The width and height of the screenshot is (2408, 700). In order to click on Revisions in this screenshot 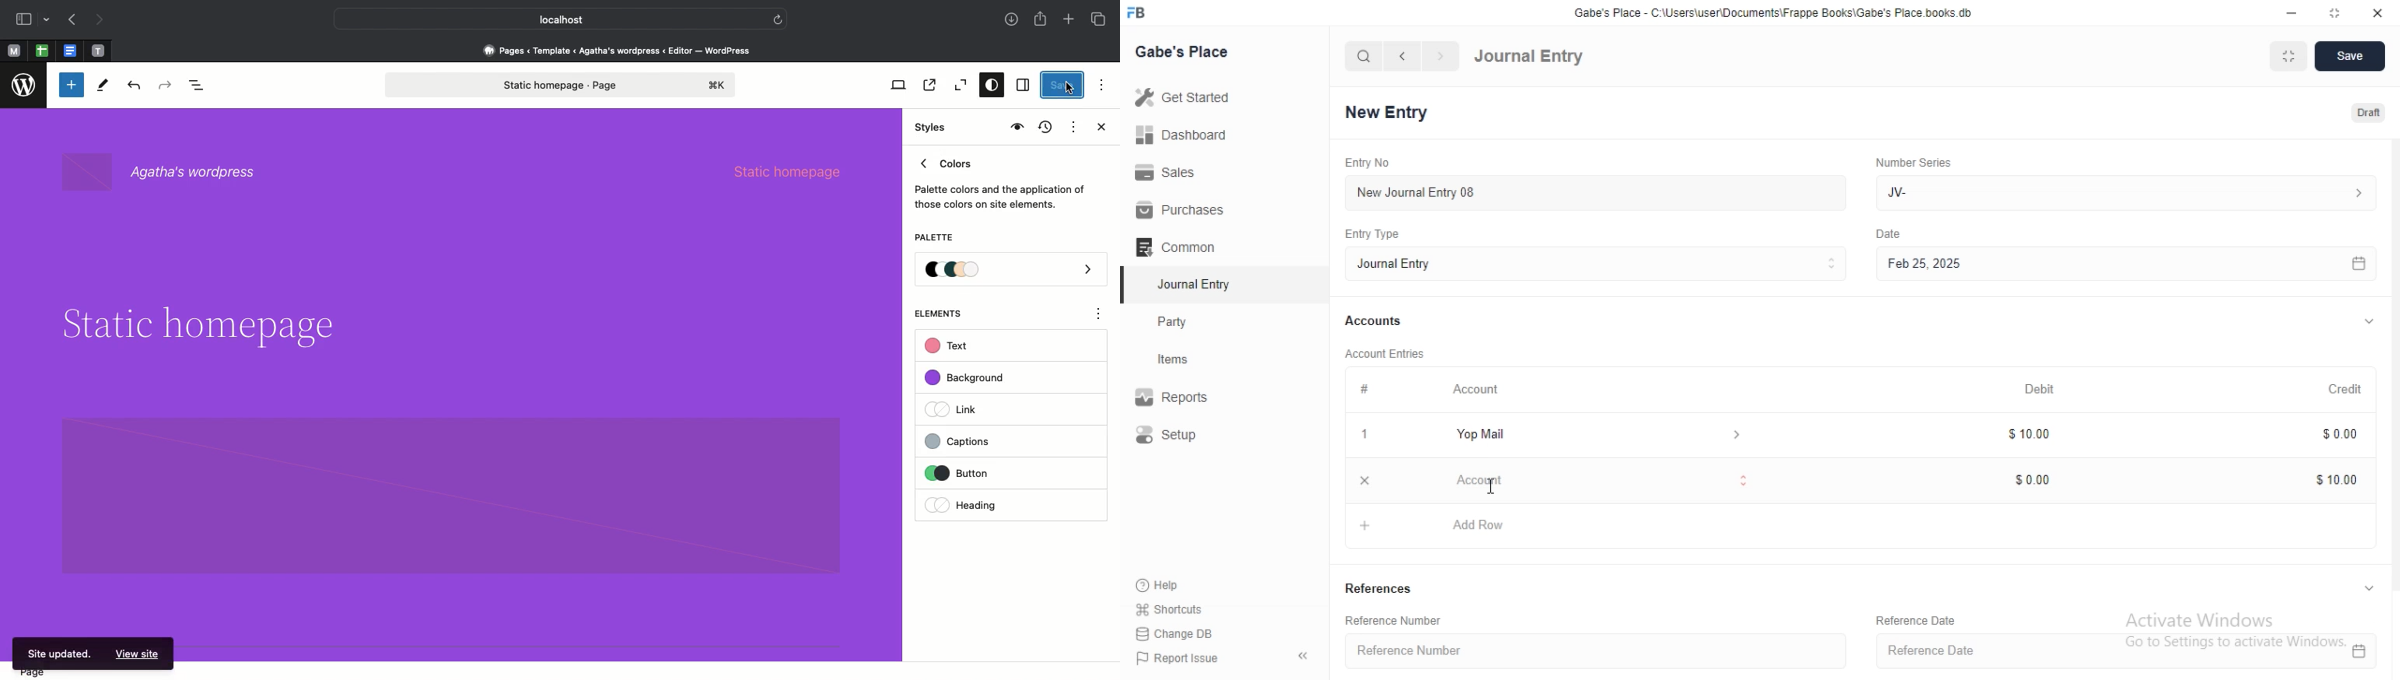, I will do `click(1043, 128)`.